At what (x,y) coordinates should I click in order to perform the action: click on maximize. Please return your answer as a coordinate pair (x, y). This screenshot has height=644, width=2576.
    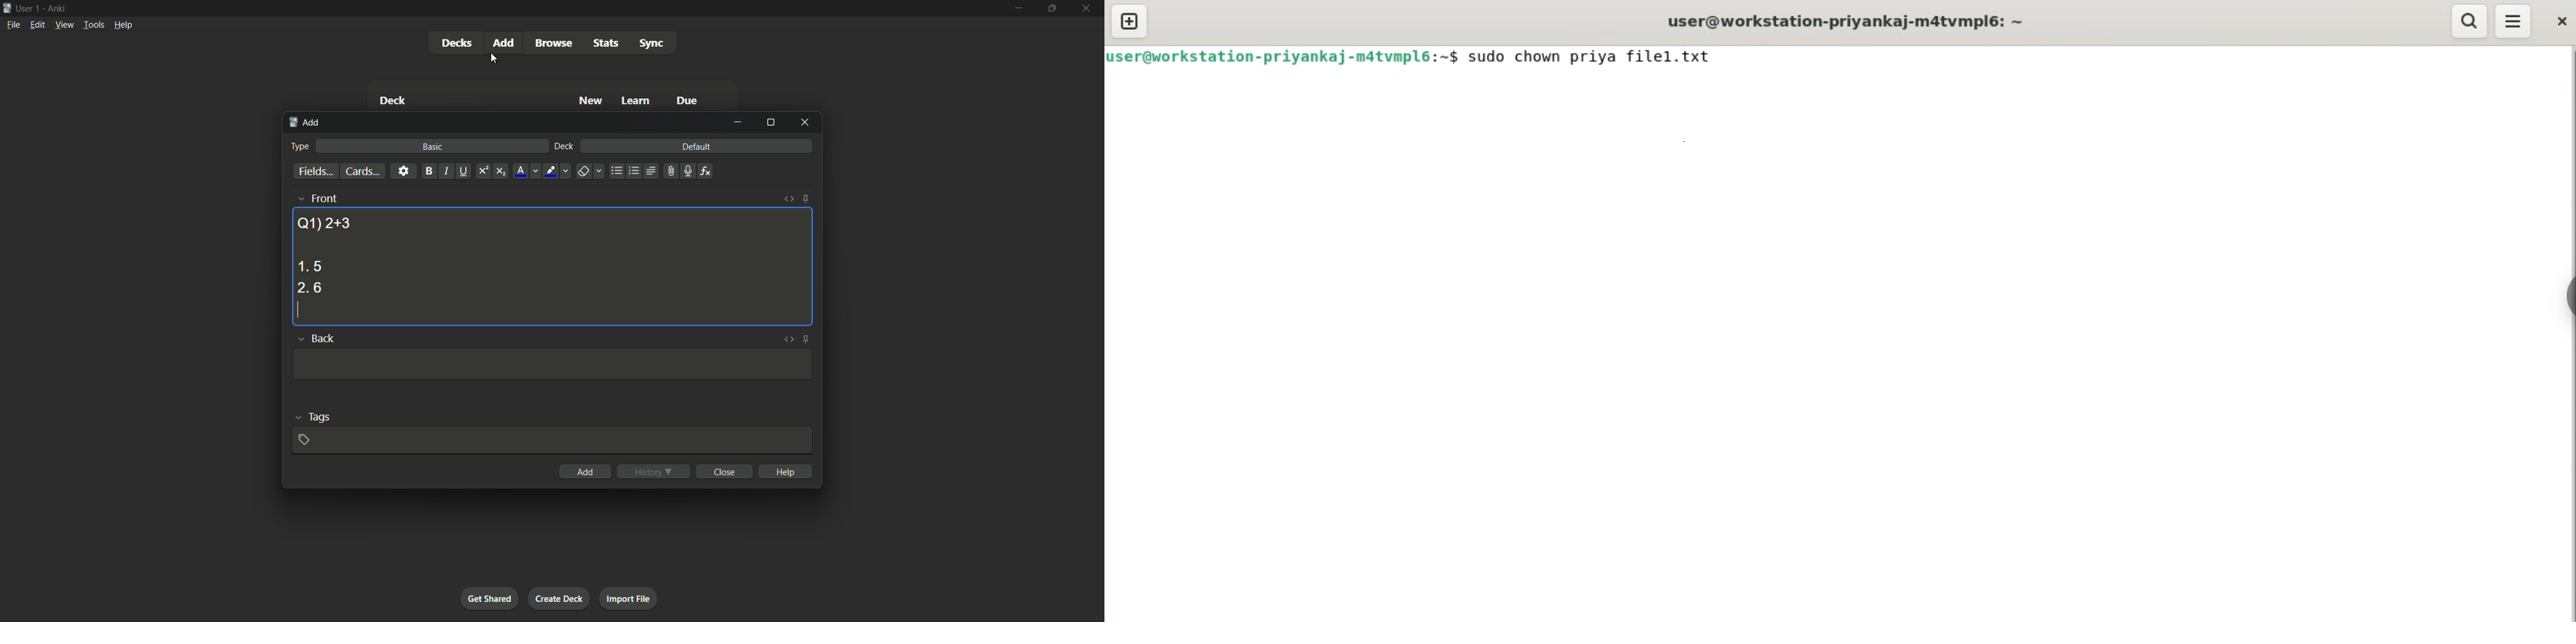
    Looking at the image, I should click on (771, 122).